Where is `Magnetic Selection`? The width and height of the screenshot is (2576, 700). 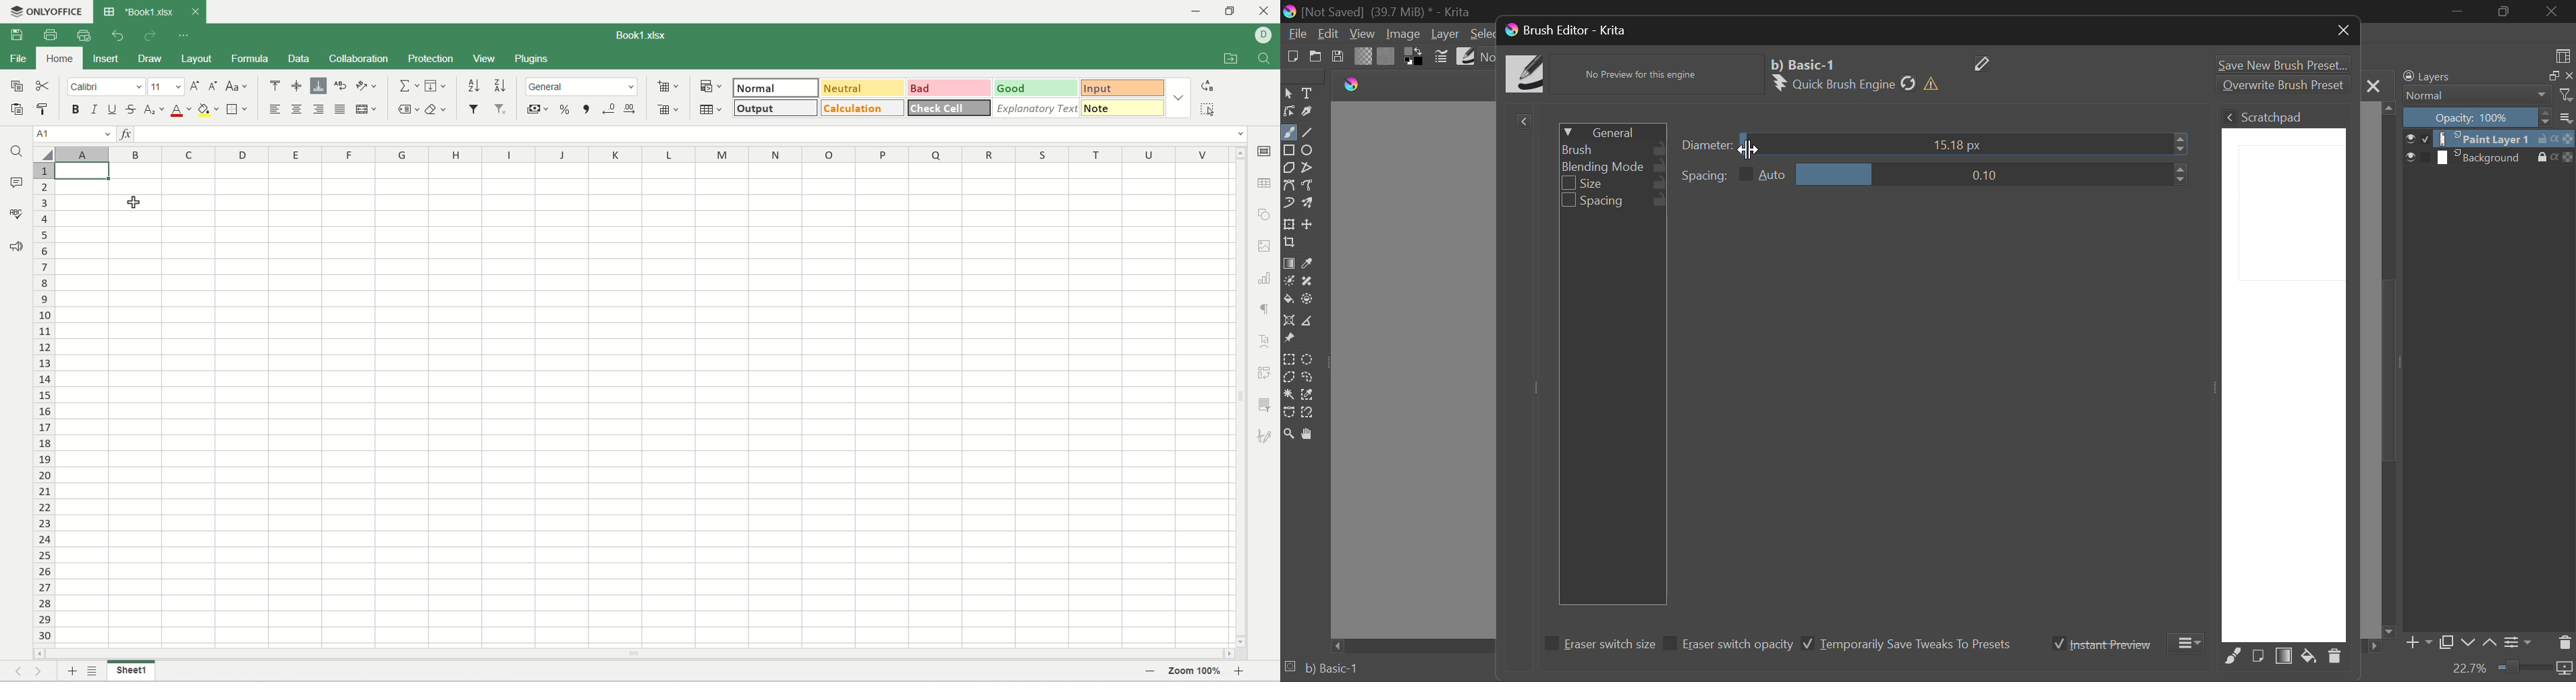 Magnetic Selection is located at coordinates (1309, 413).